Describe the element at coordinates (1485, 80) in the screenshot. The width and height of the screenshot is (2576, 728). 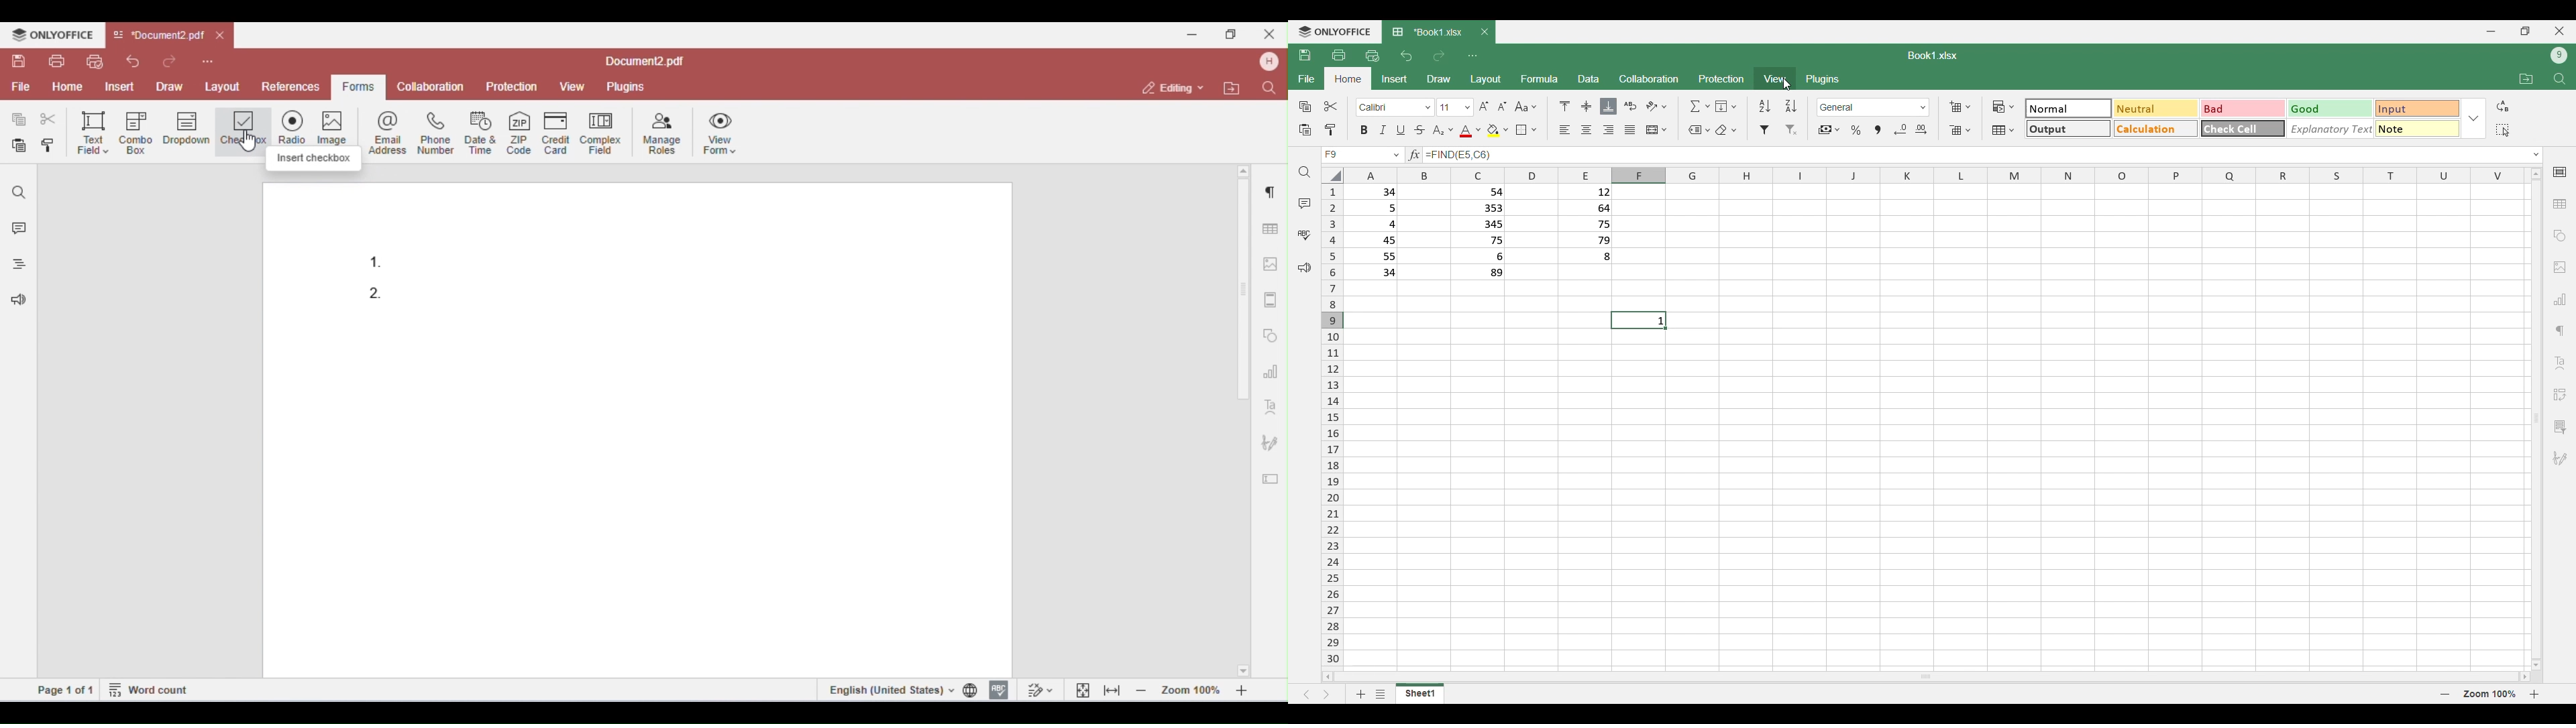
I see `Layout menu` at that location.